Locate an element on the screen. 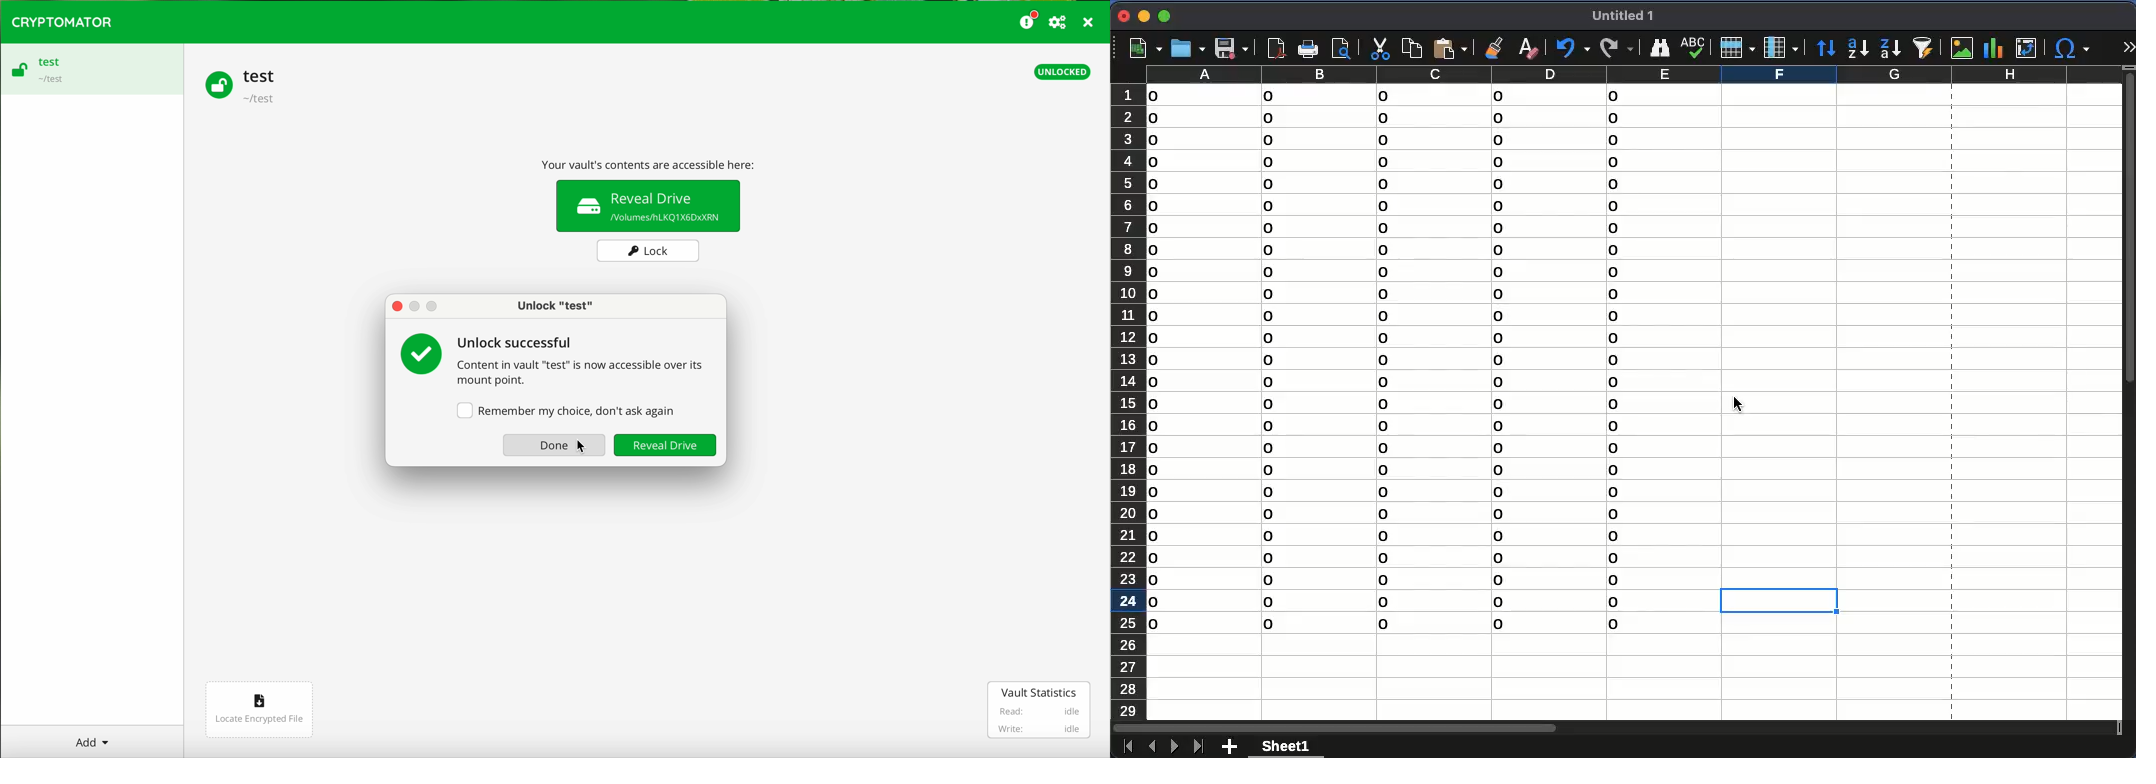  Unlock successful Content in vault "test" is now accessible over its mount point. is located at coordinates (588, 359).